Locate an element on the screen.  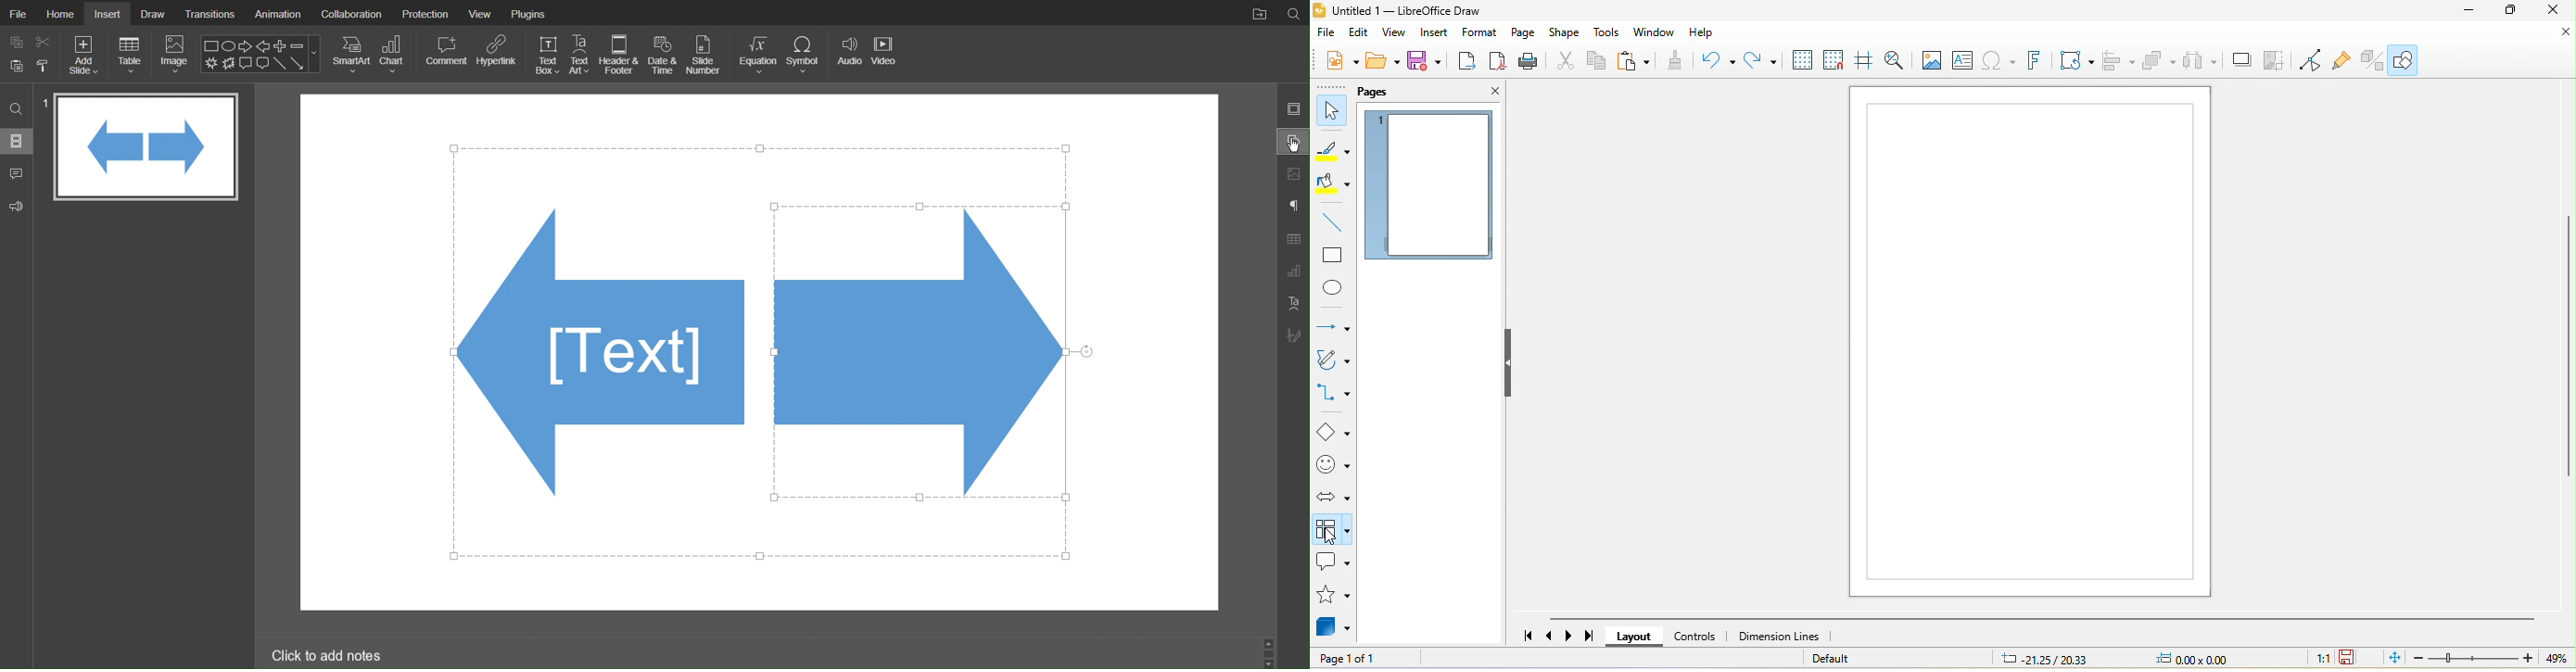
text box is located at coordinates (1962, 60).